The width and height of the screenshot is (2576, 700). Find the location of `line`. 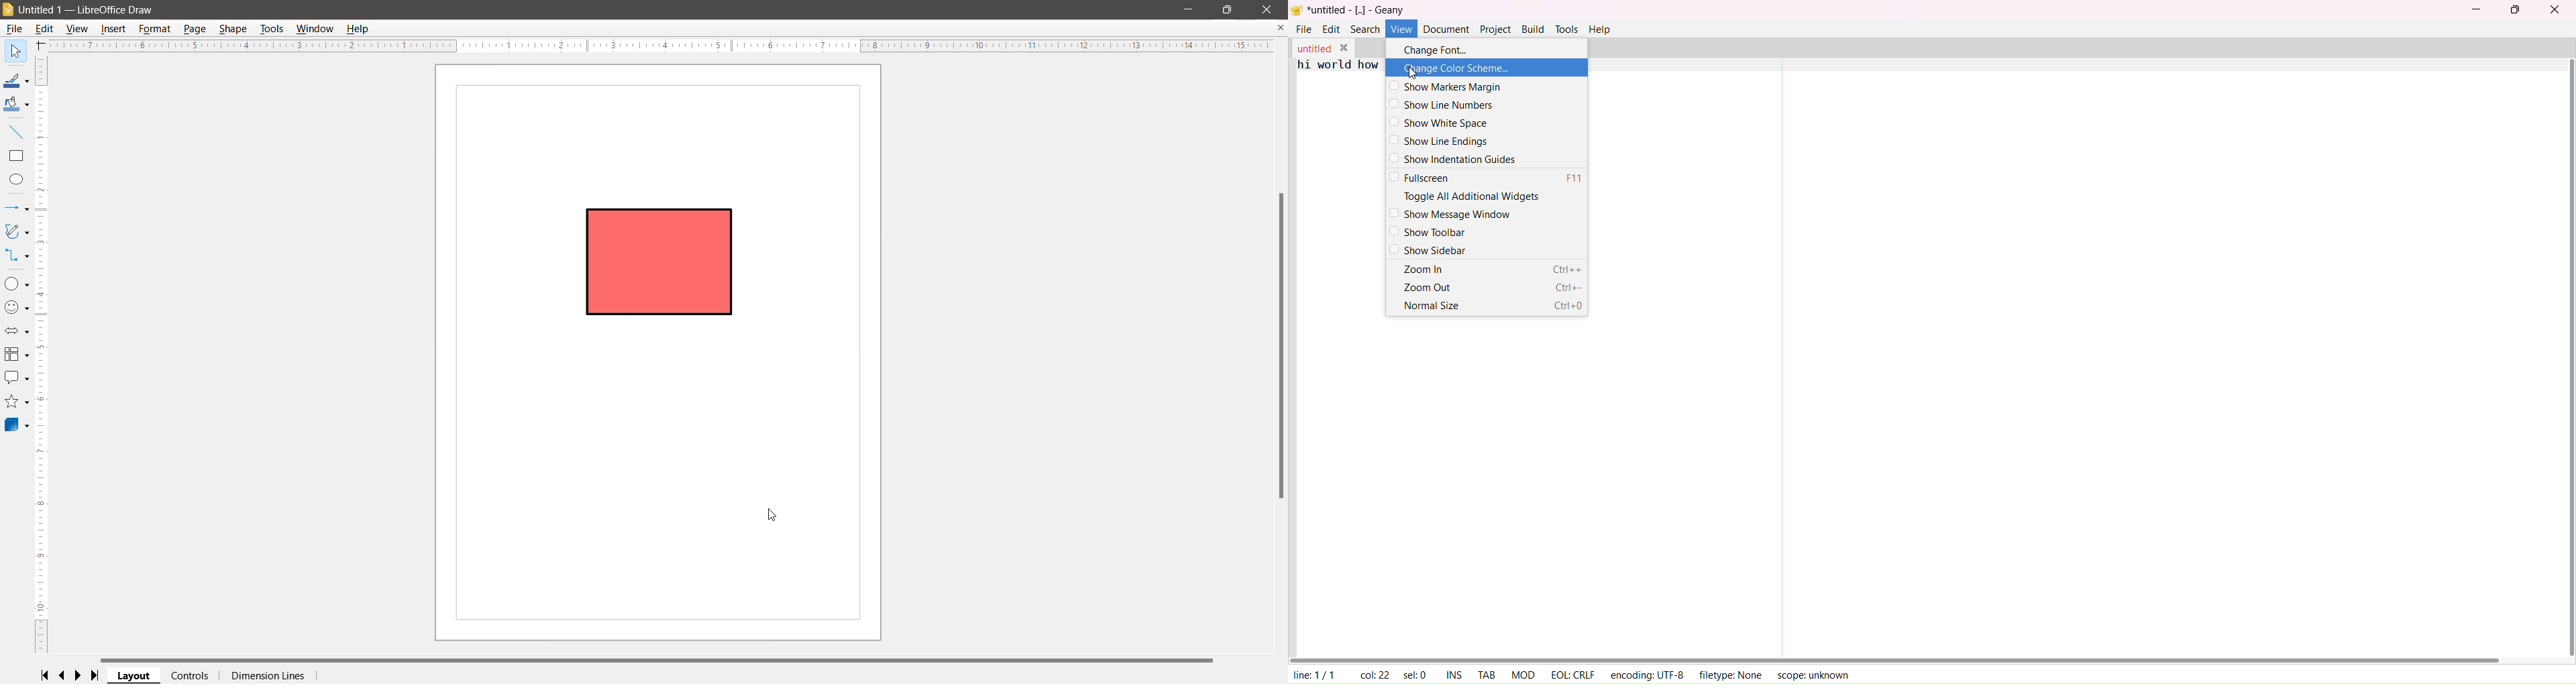

line is located at coordinates (1313, 673).